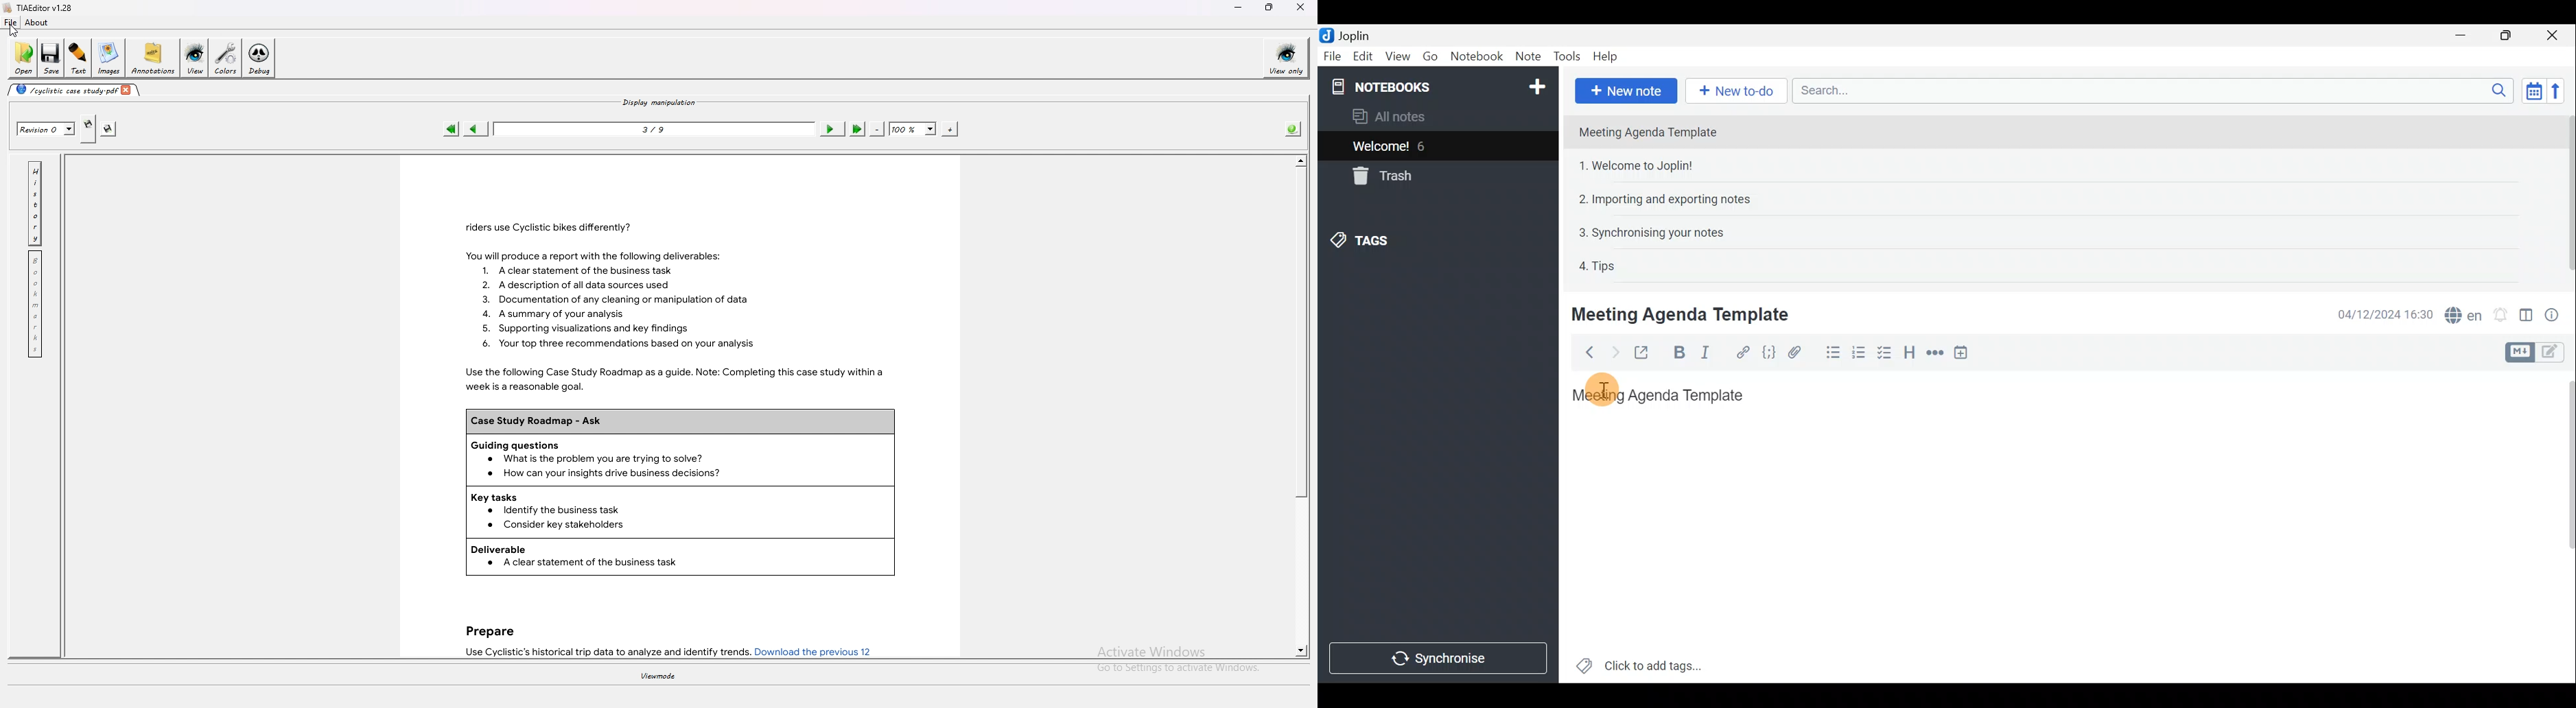 The height and width of the screenshot is (728, 2576). What do you see at coordinates (1640, 165) in the screenshot?
I see `1. Welcome to Joplin!` at bounding box center [1640, 165].